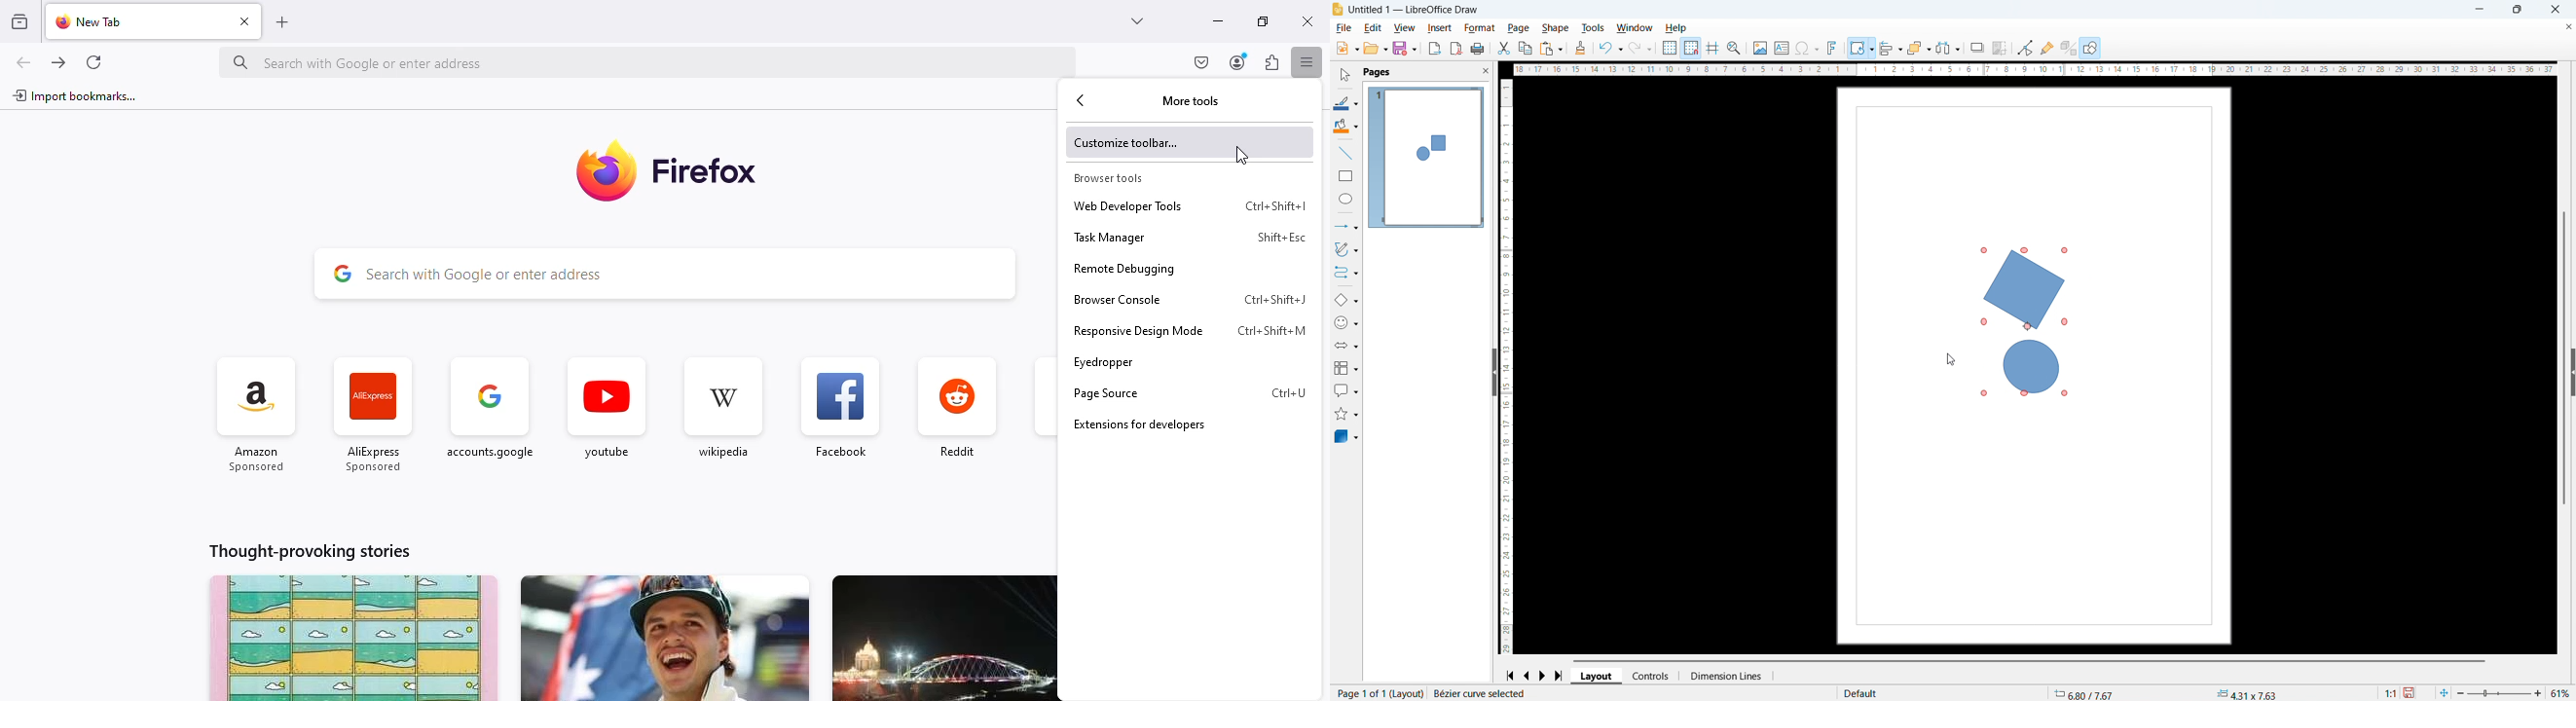 Image resolution: width=2576 pixels, height=728 pixels. I want to click on Insert text box , so click(1782, 48).